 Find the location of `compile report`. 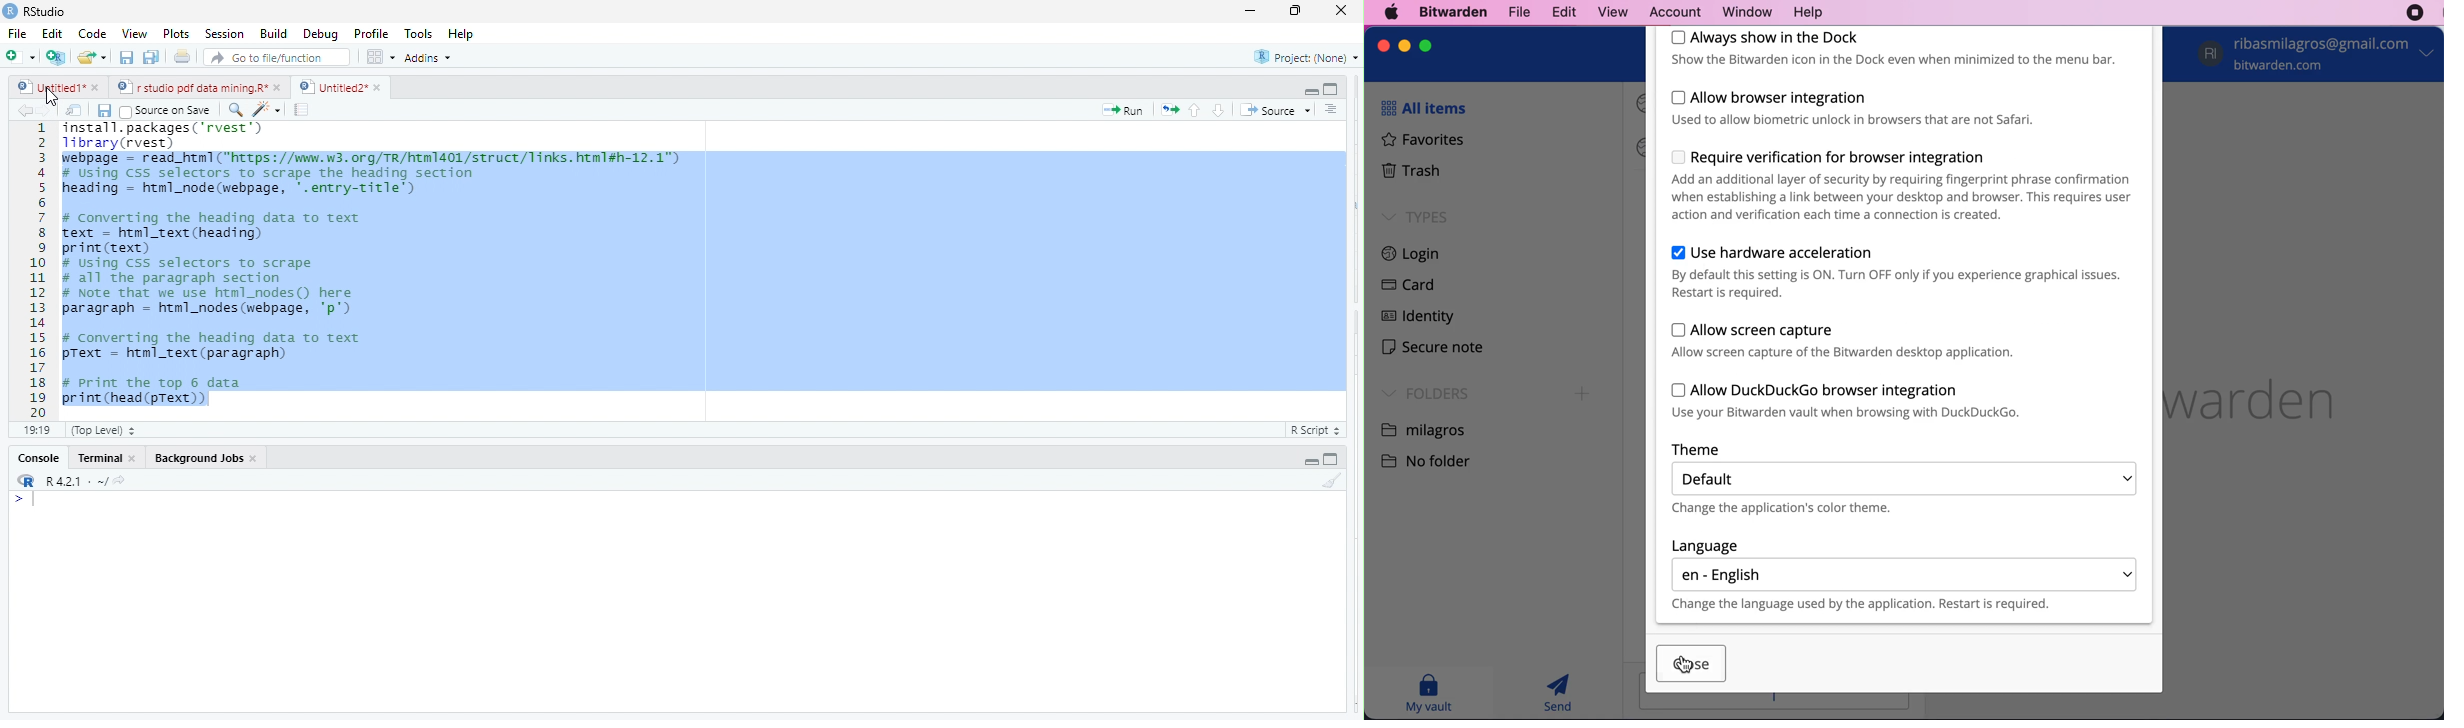

compile report is located at coordinates (303, 111).